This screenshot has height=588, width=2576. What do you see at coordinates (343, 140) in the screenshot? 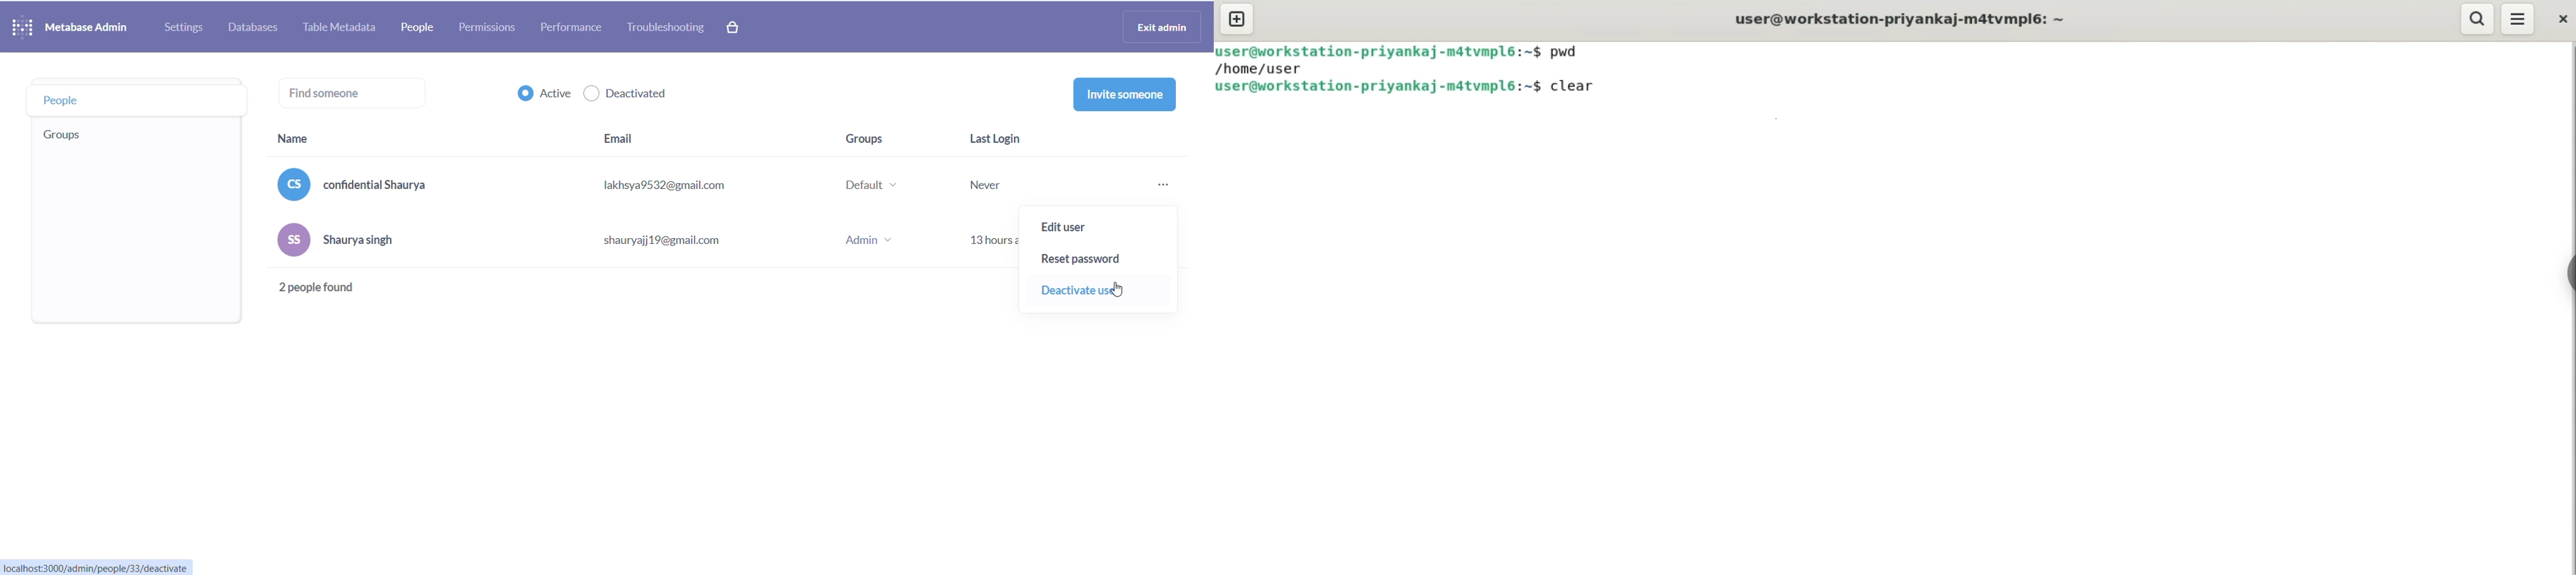
I see `name heading` at bounding box center [343, 140].